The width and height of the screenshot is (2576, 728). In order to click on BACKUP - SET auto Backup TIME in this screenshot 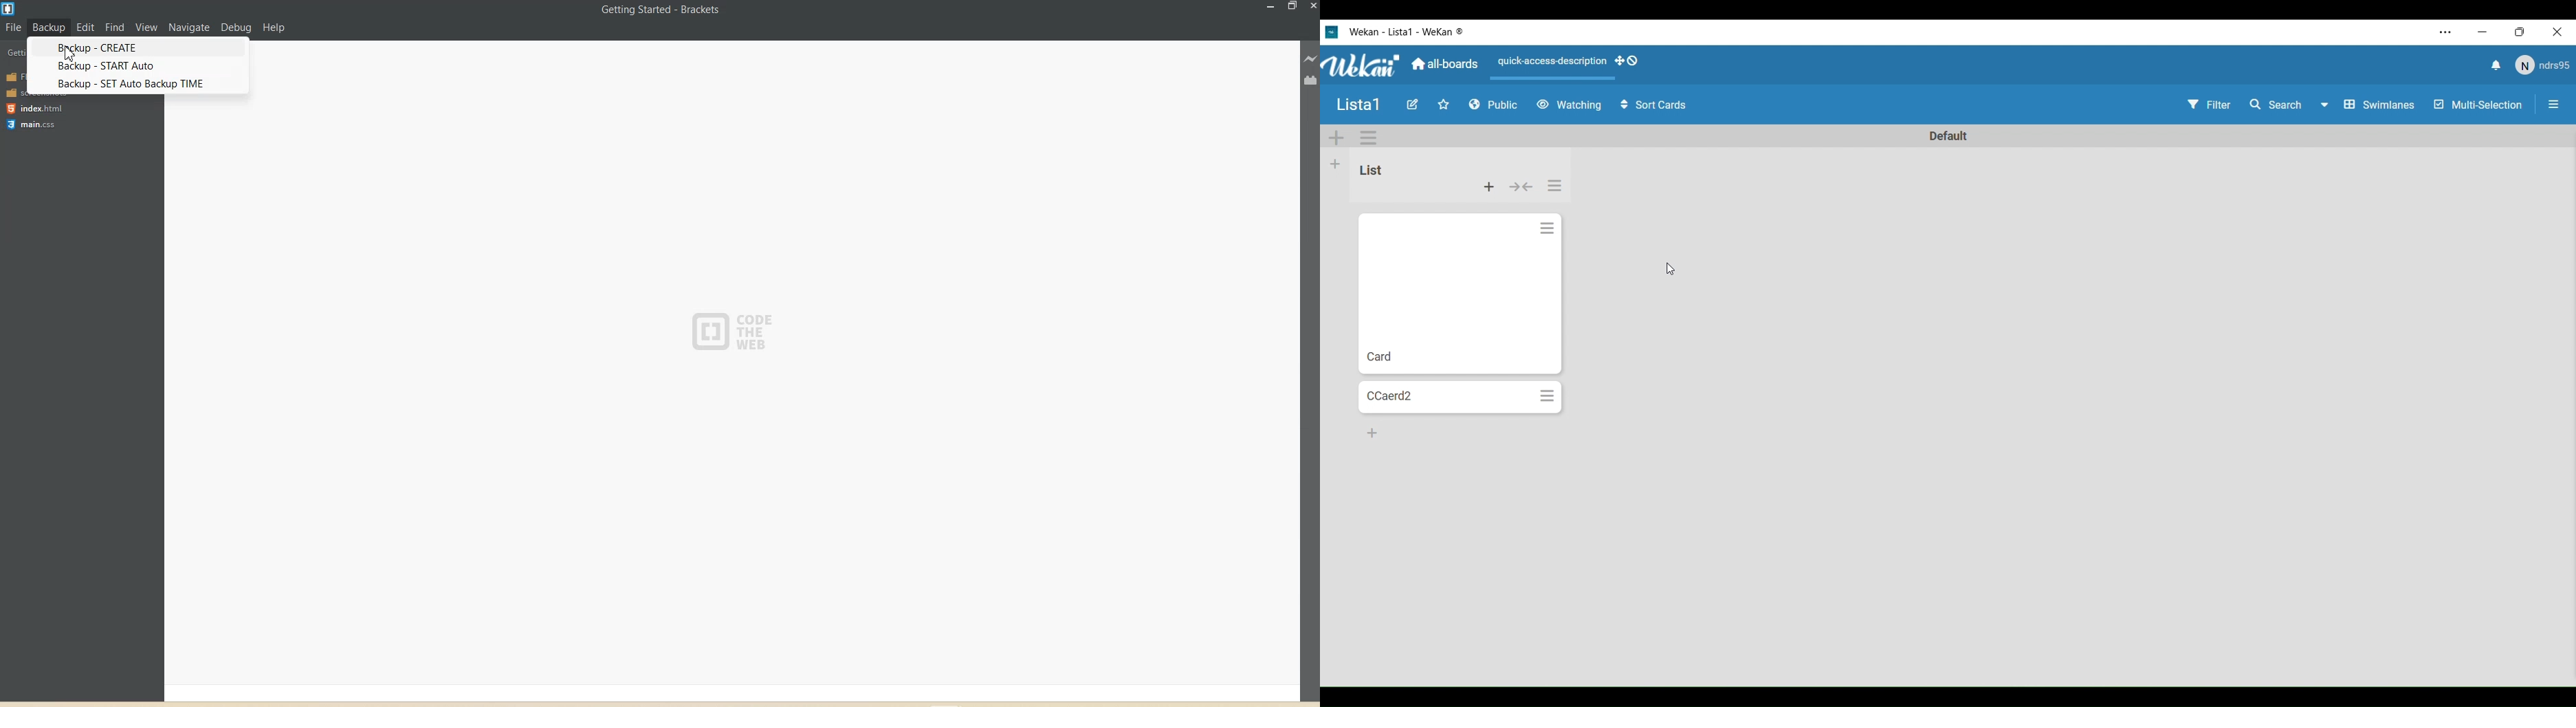, I will do `click(137, 84)`.